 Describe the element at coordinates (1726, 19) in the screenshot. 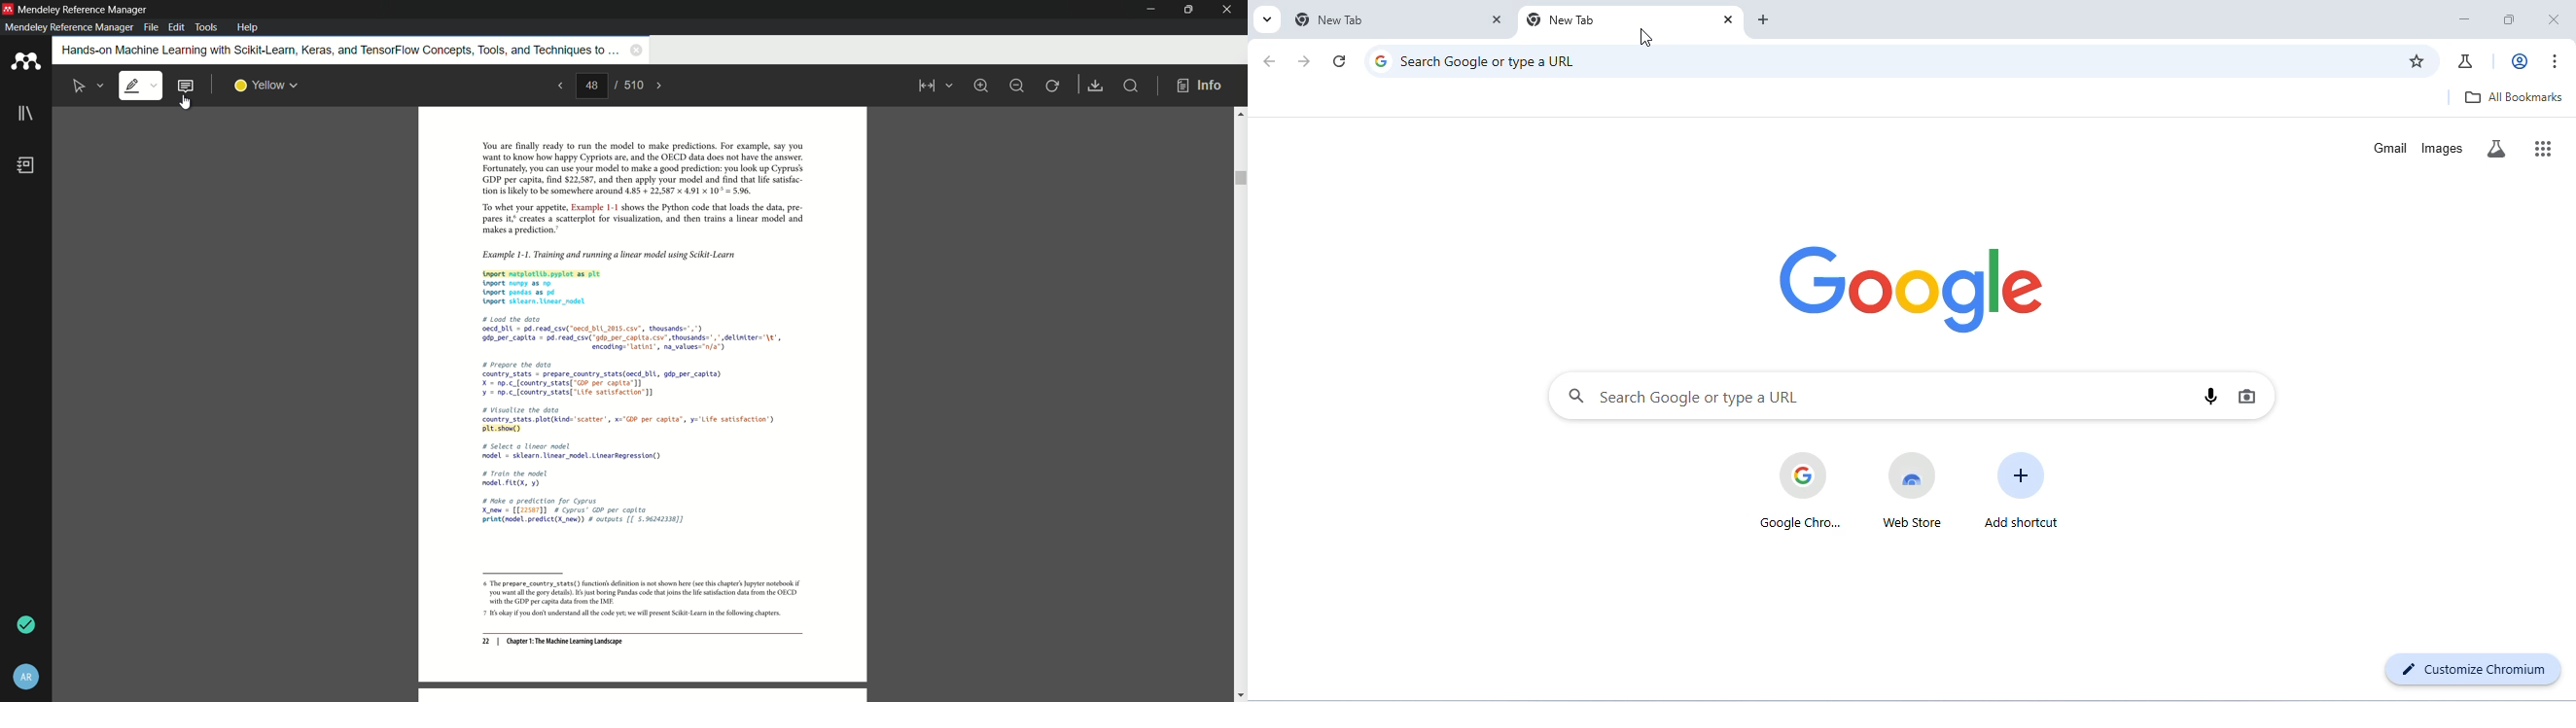

I see `close tab` at that location.